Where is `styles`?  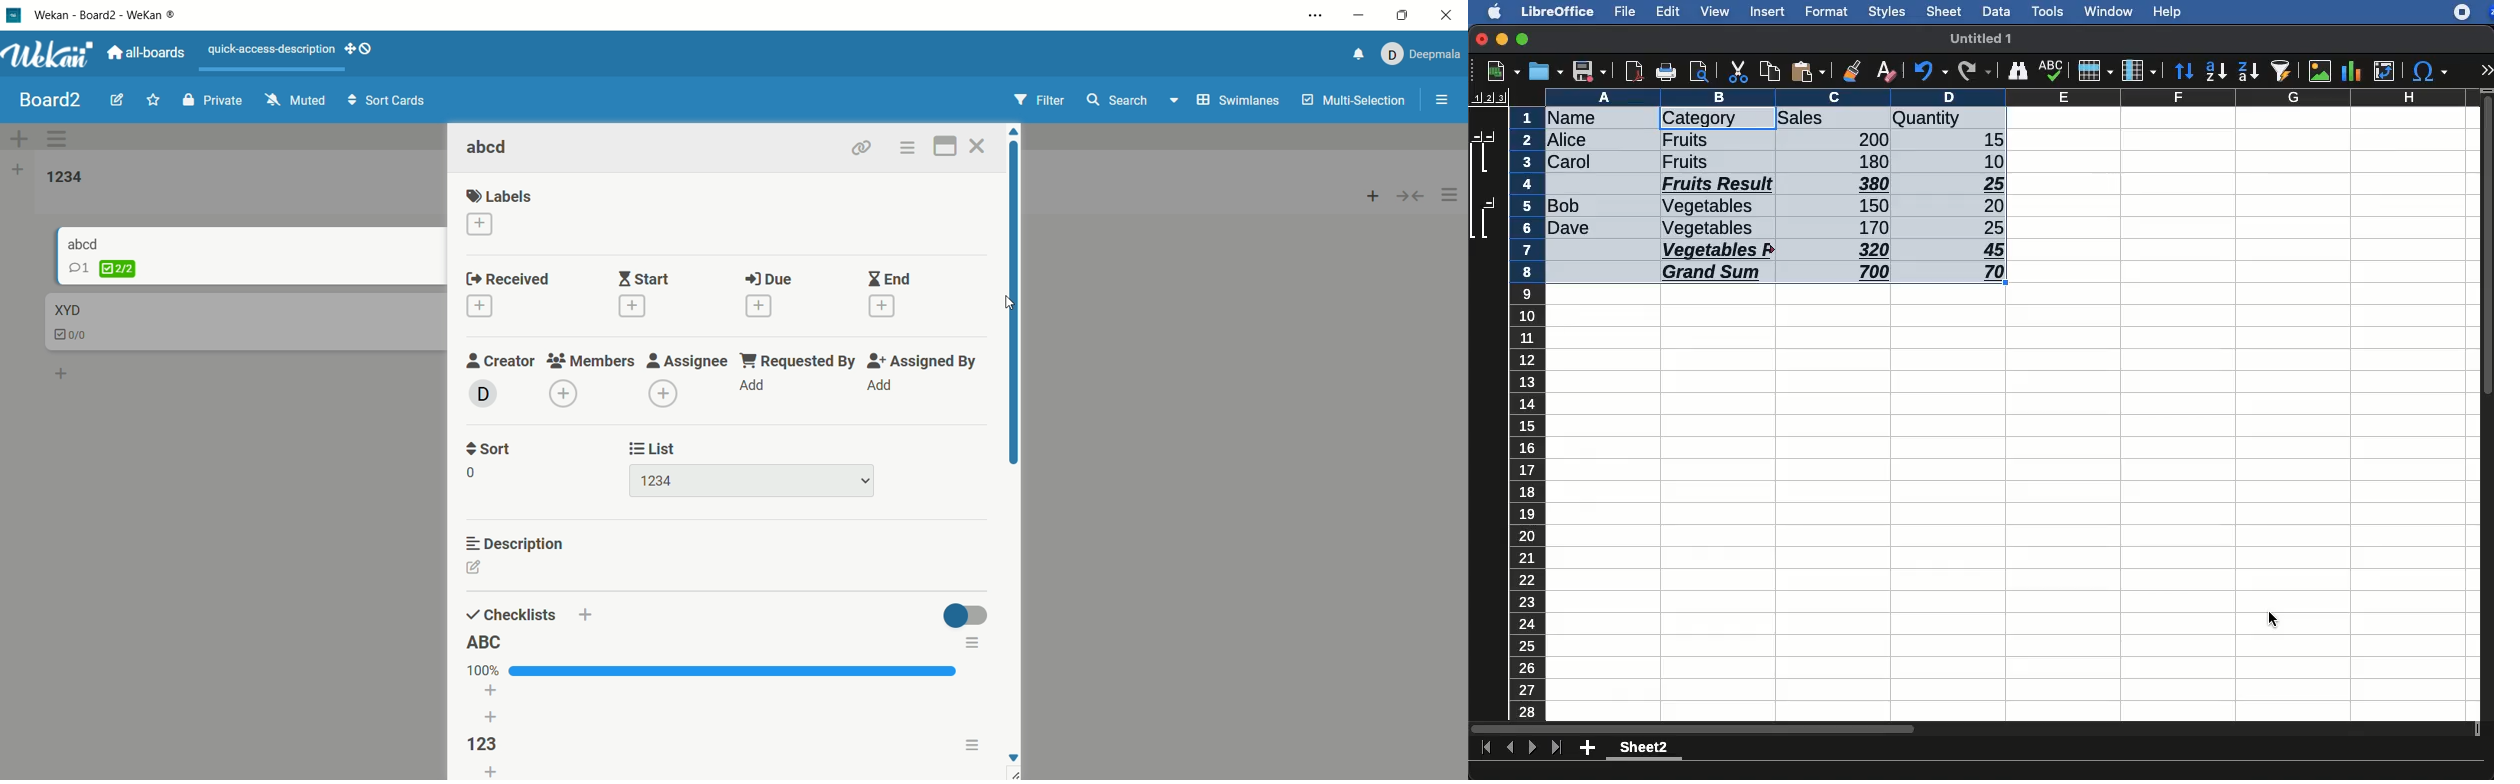 styles is located at coordinates (1885, 14).